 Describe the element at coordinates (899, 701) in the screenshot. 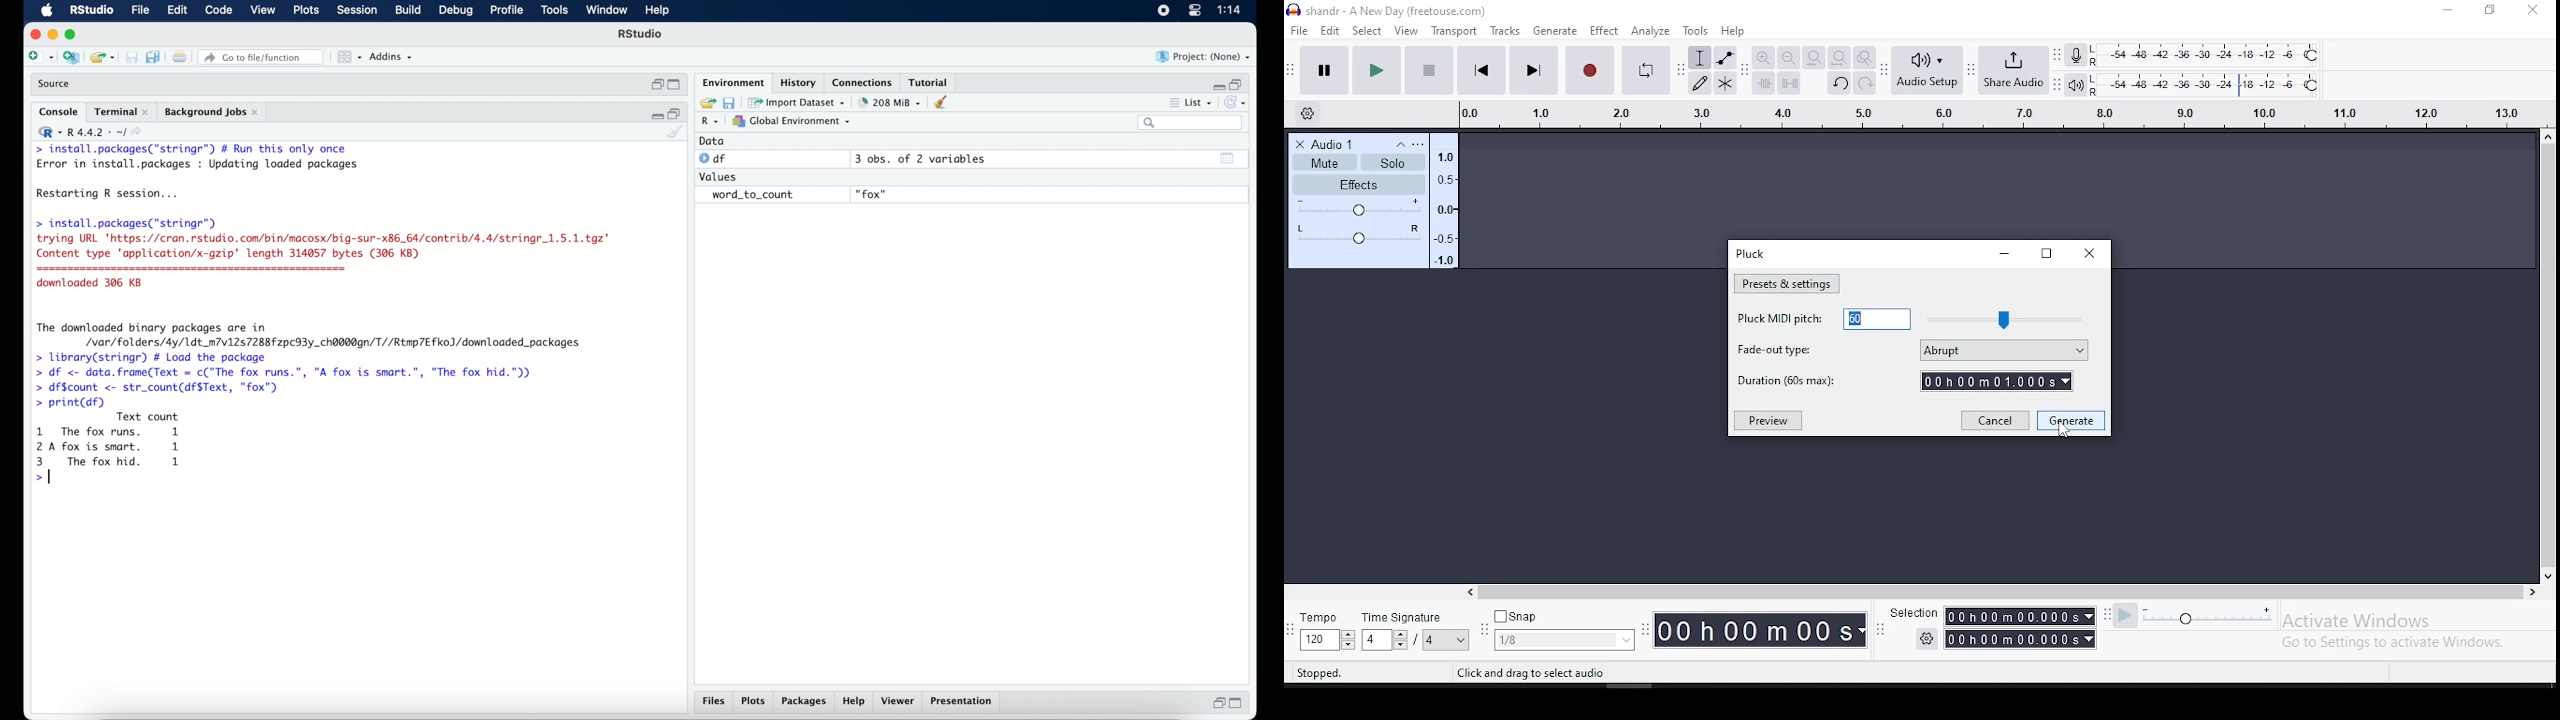

I see `viewer` at that location.